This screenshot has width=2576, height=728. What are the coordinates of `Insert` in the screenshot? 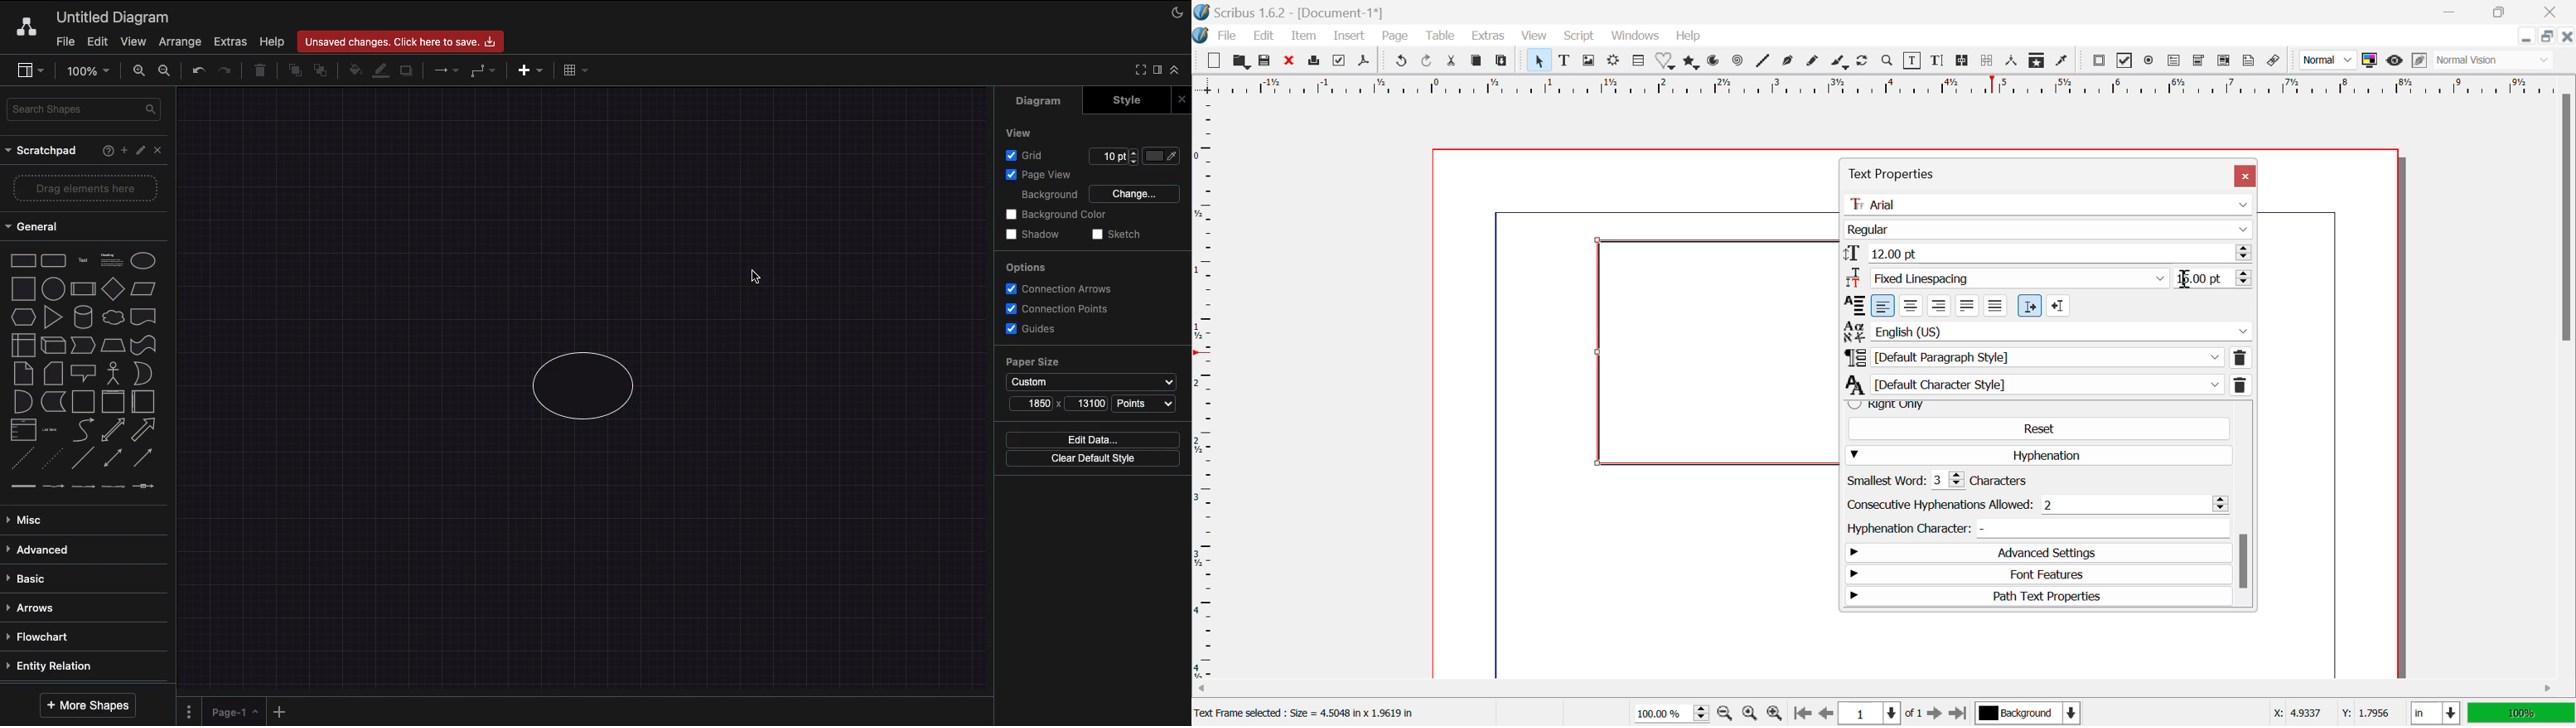 It's located at (1351, 36).